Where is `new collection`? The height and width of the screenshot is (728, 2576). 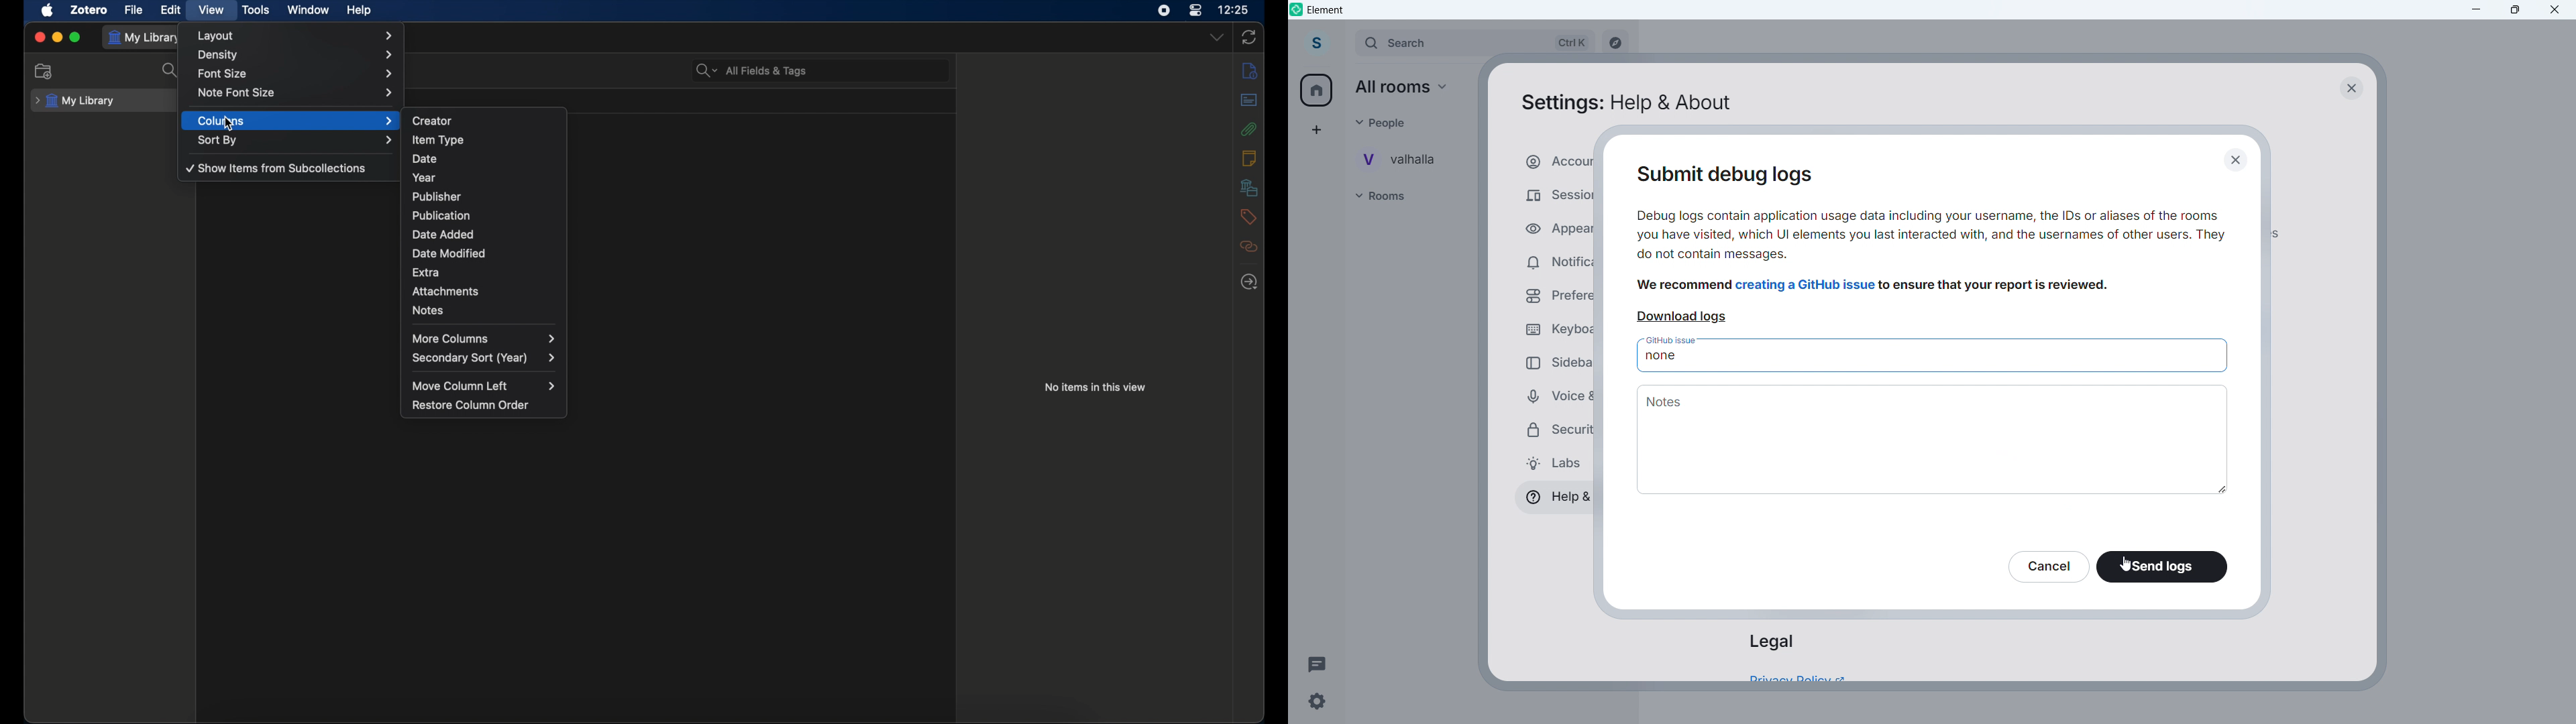 new collection is located at coordinates (44, 72).